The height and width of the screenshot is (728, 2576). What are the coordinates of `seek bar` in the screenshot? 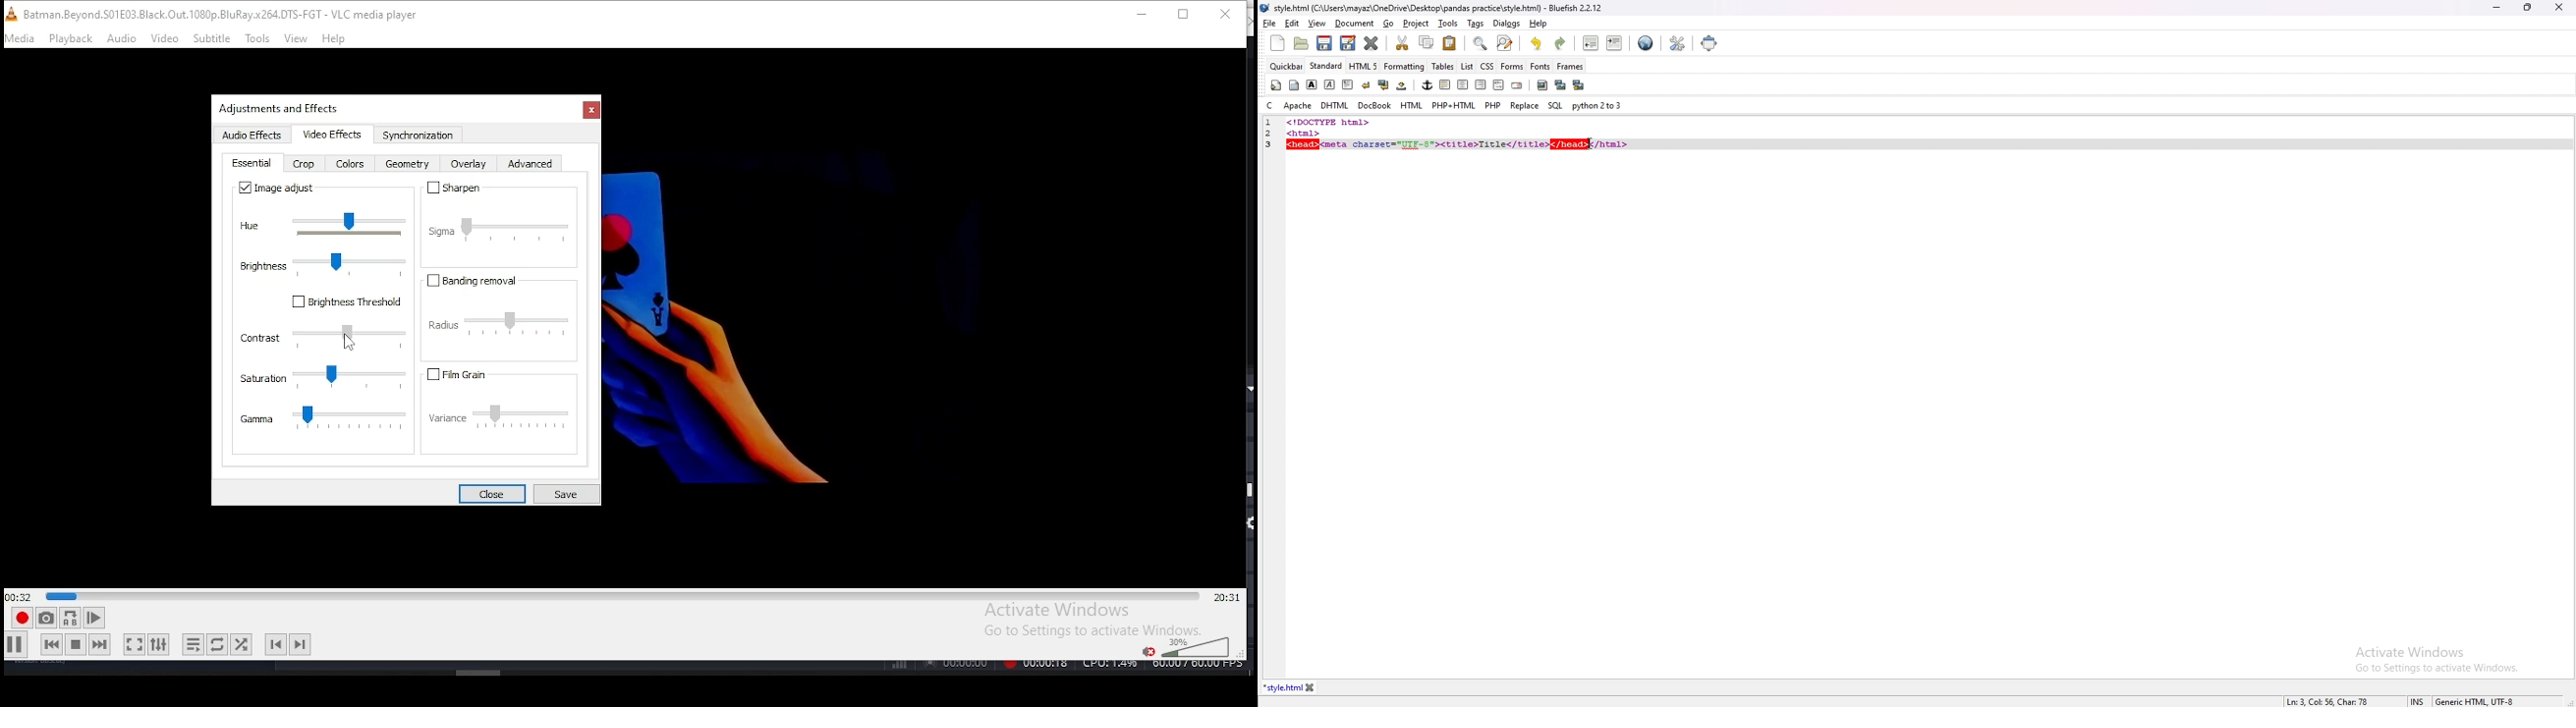 It's located at (622, 594).